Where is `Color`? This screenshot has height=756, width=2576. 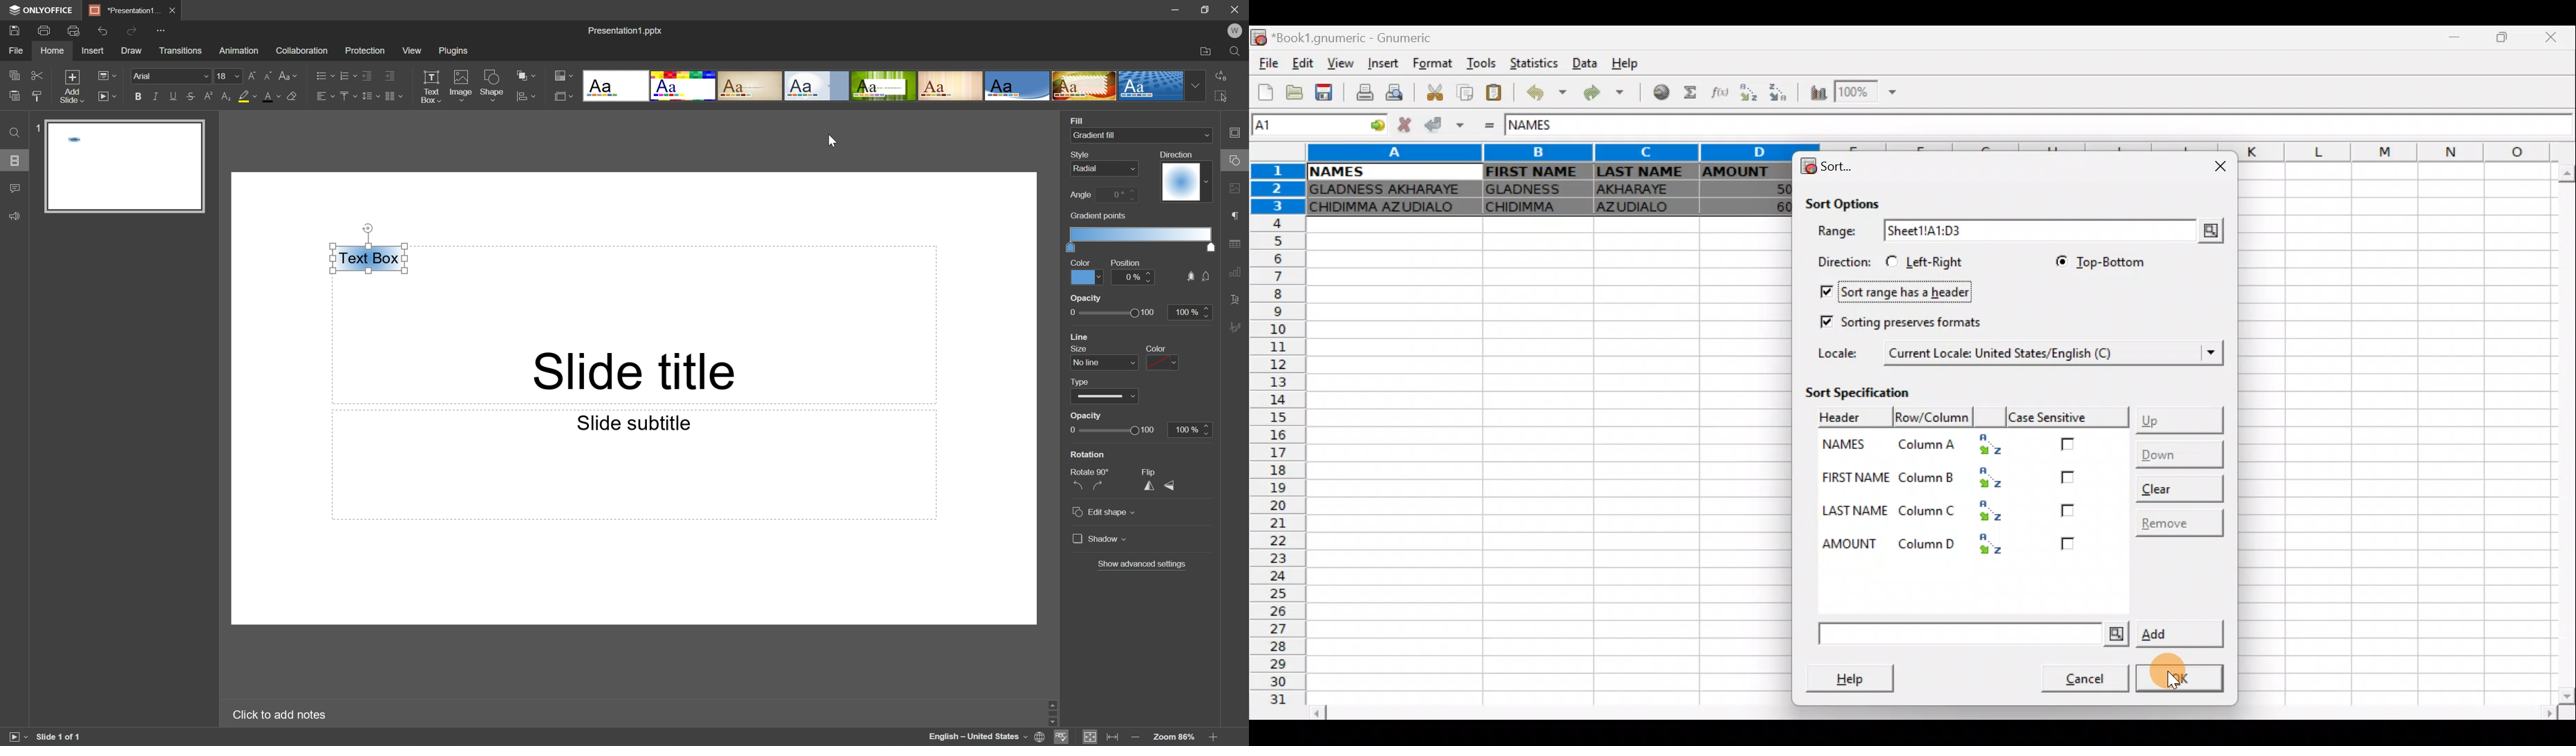 Color is located at coordinates (1081, 261).